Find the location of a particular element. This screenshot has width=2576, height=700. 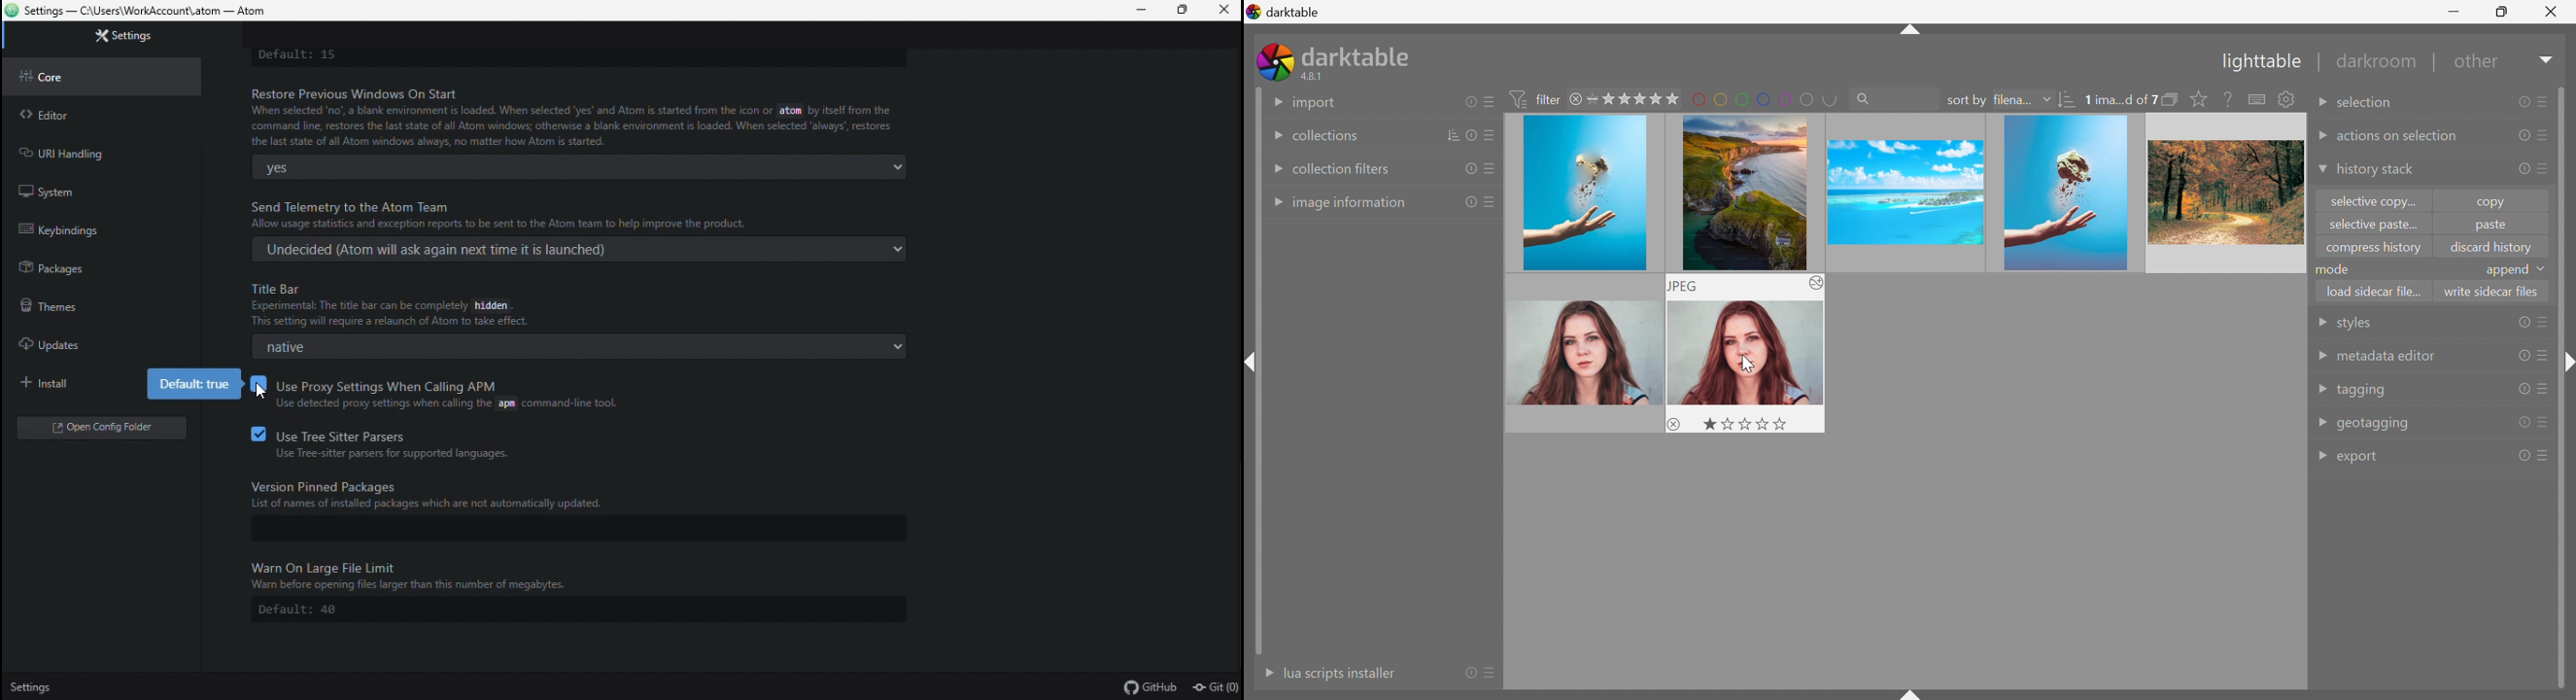

Drop Down is located at coordinates (2046, 99).